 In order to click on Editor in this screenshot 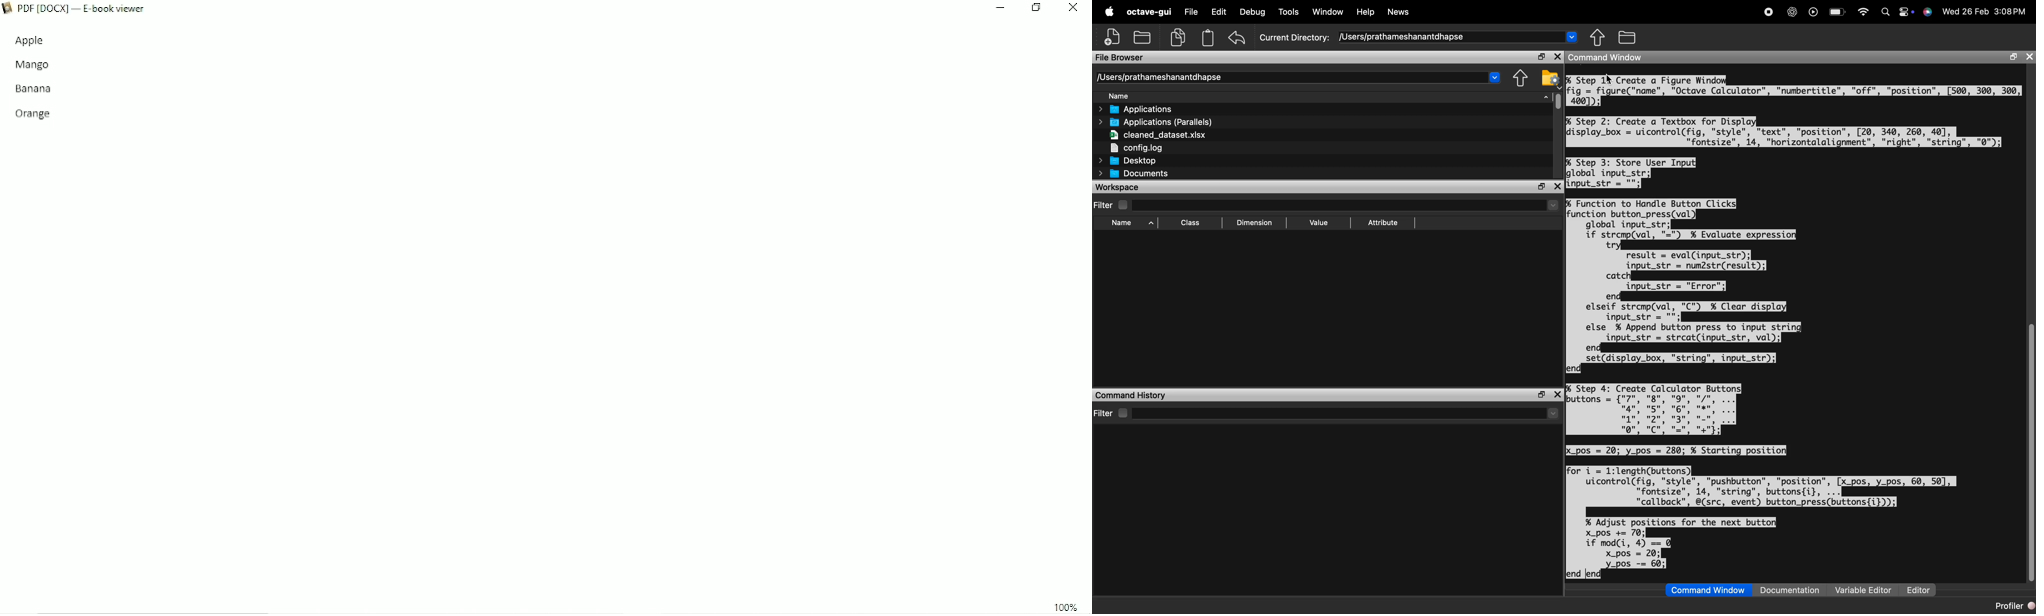, I will do `click(1921, 589)`.